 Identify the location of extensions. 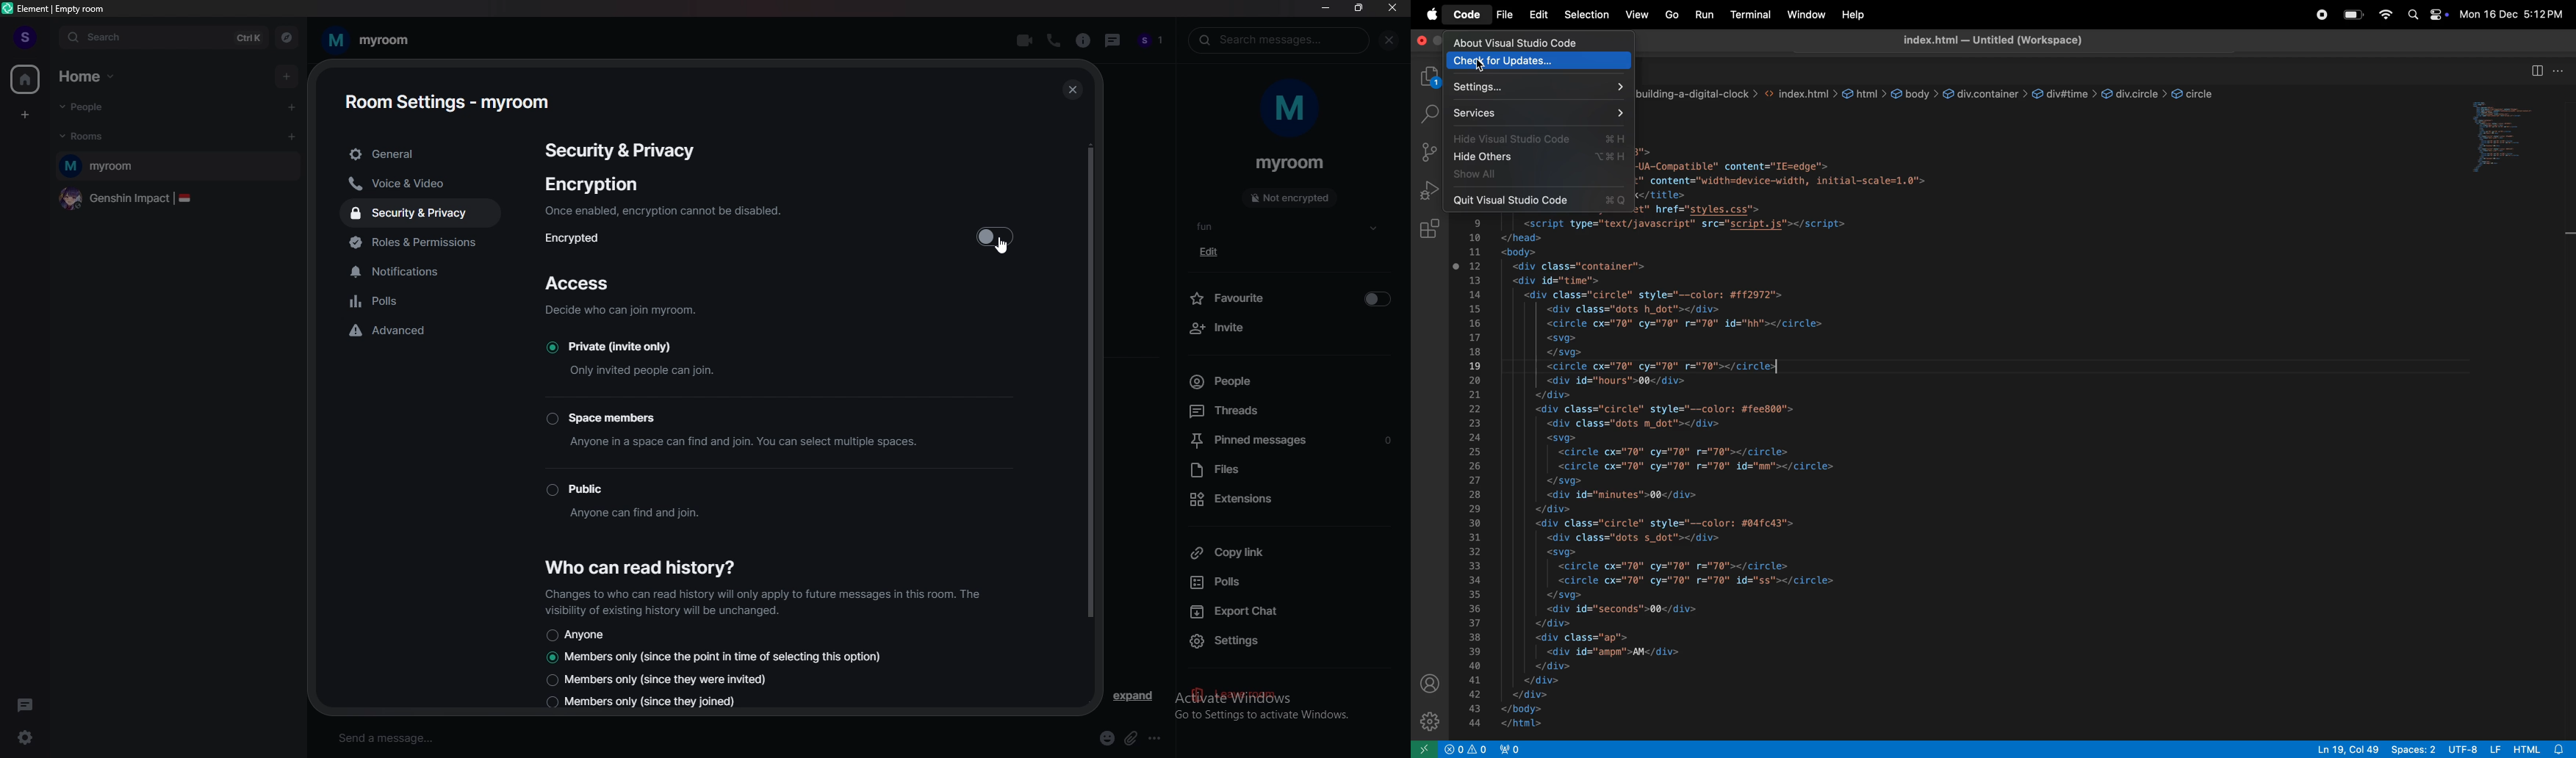
(1289, 501).